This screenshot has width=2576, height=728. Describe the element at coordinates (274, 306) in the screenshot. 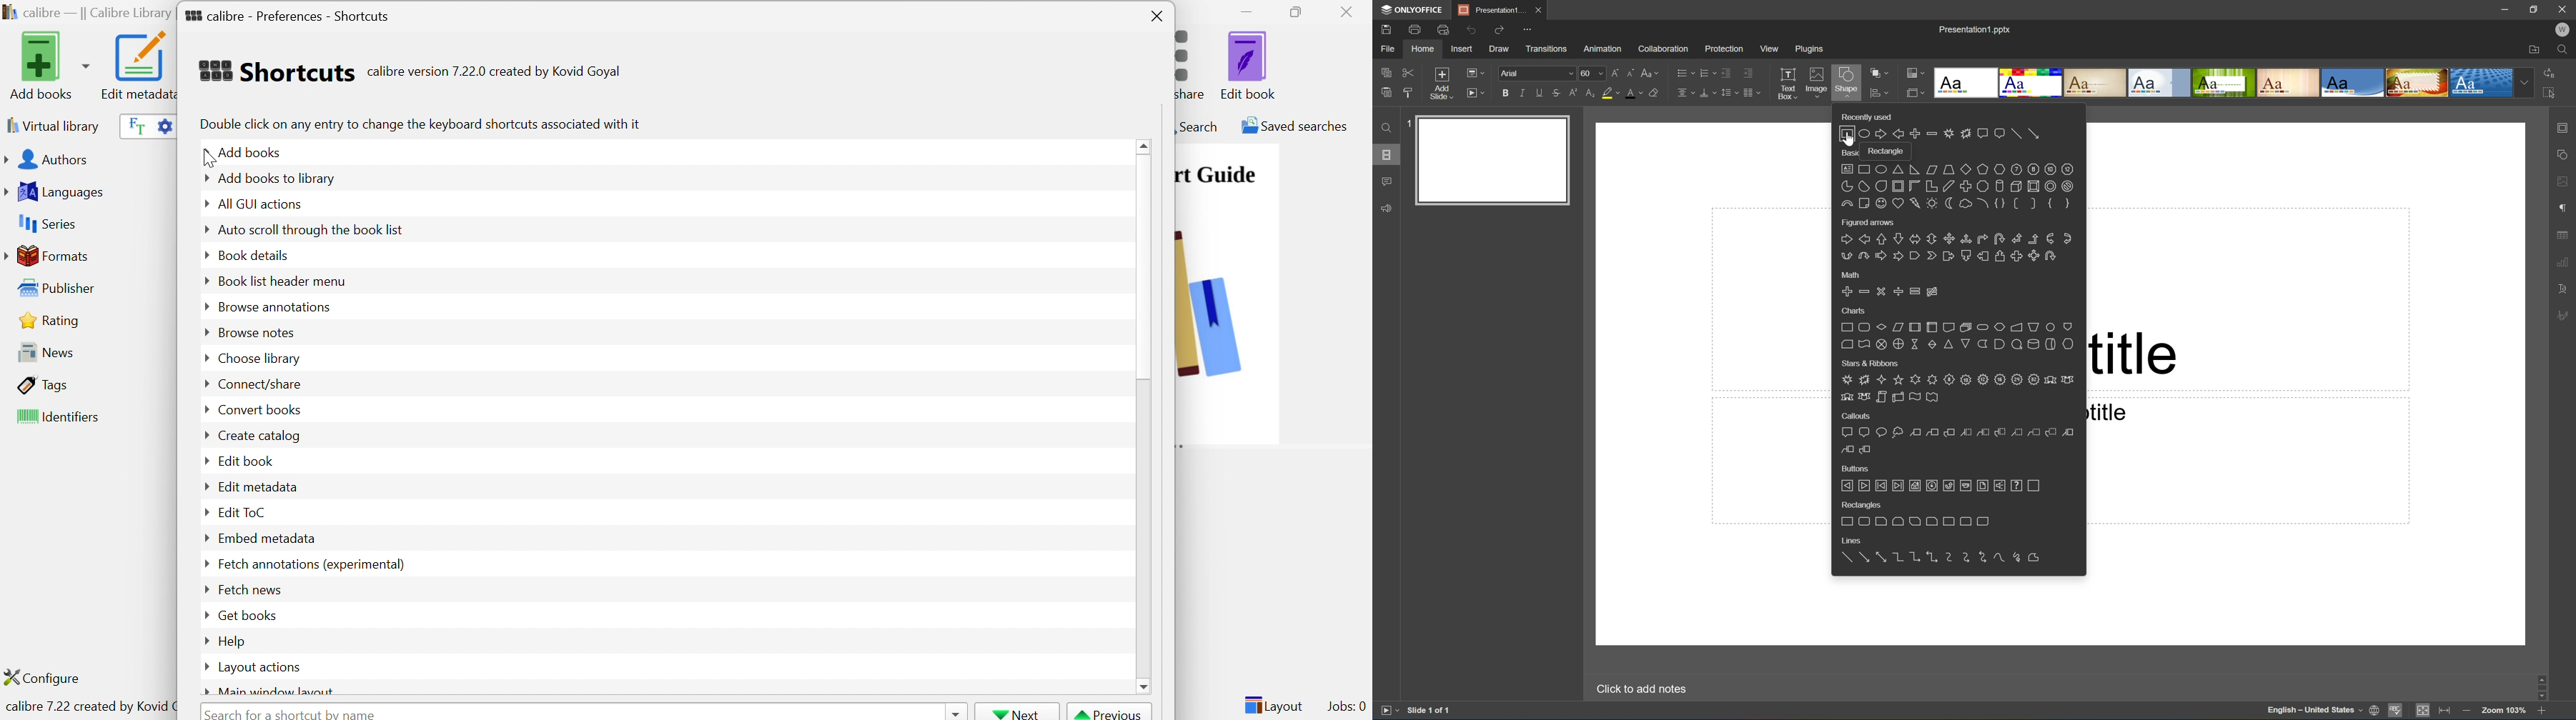

I see `Browse annotations` at that location.